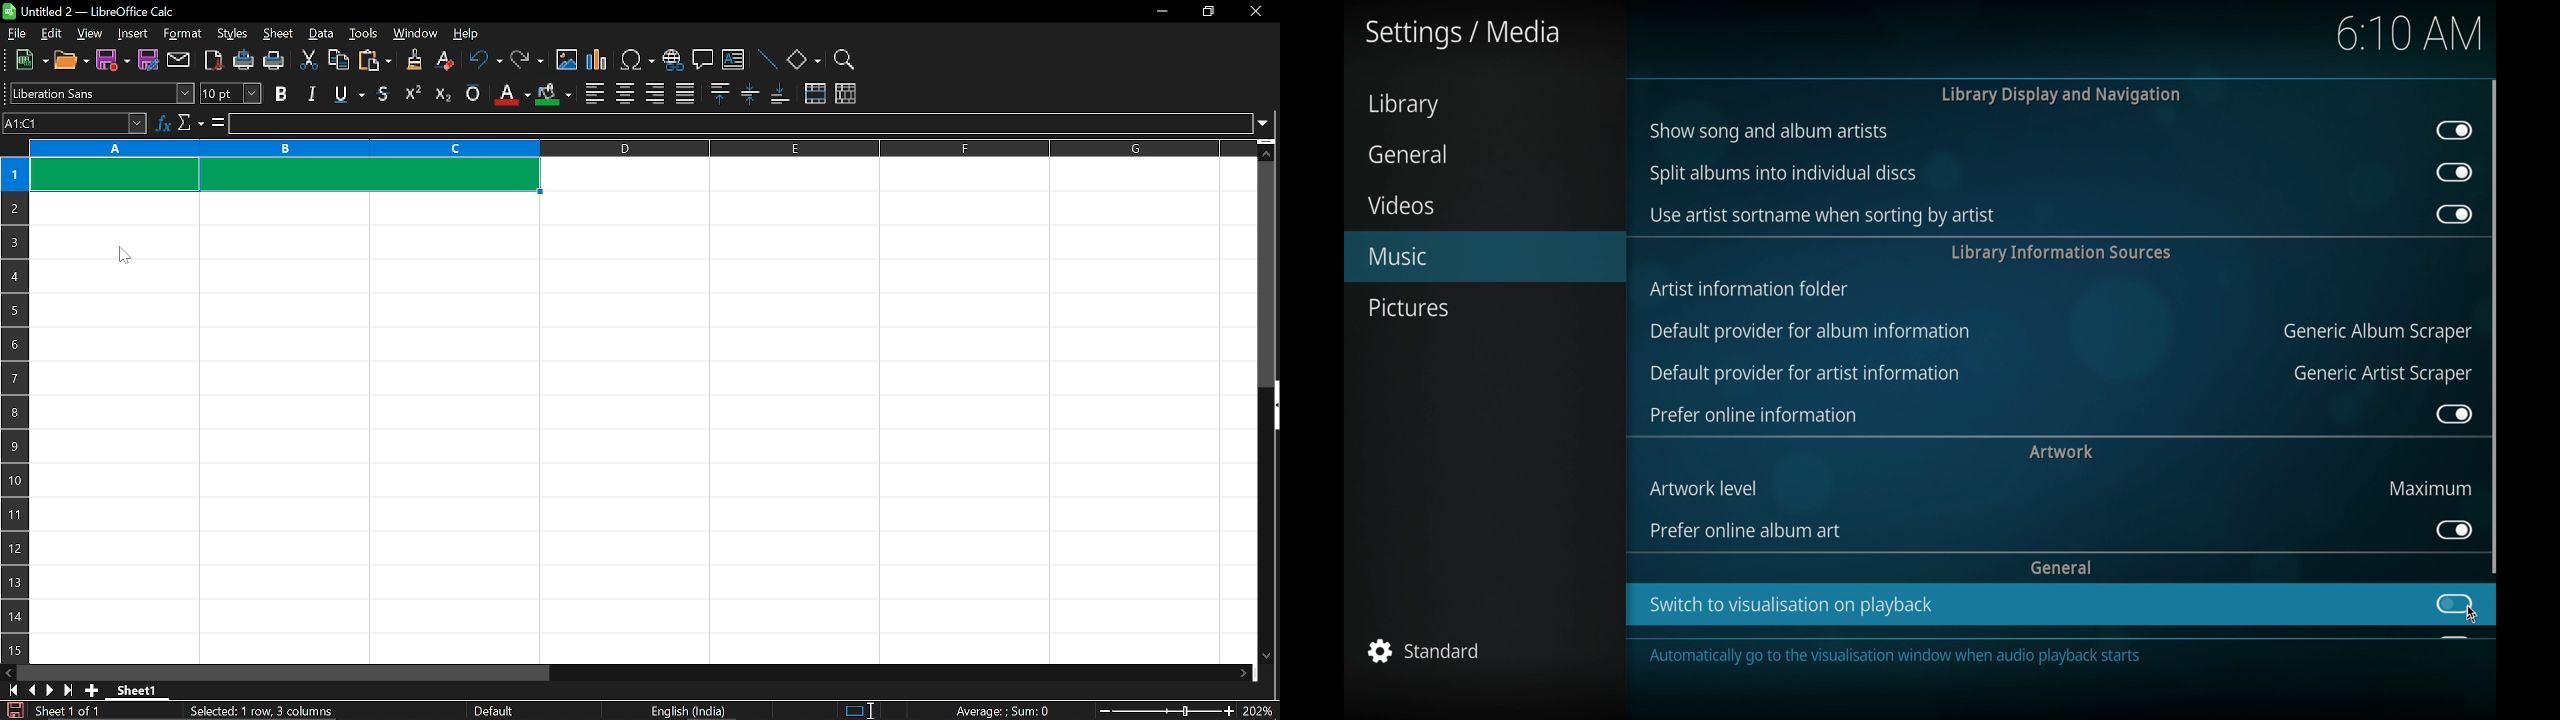 This screenshot has width=2576, height=728. What do you see at coordinates (1784, 173) in the screenshot?
I see `split albums` at bounding box center [1784, 173].